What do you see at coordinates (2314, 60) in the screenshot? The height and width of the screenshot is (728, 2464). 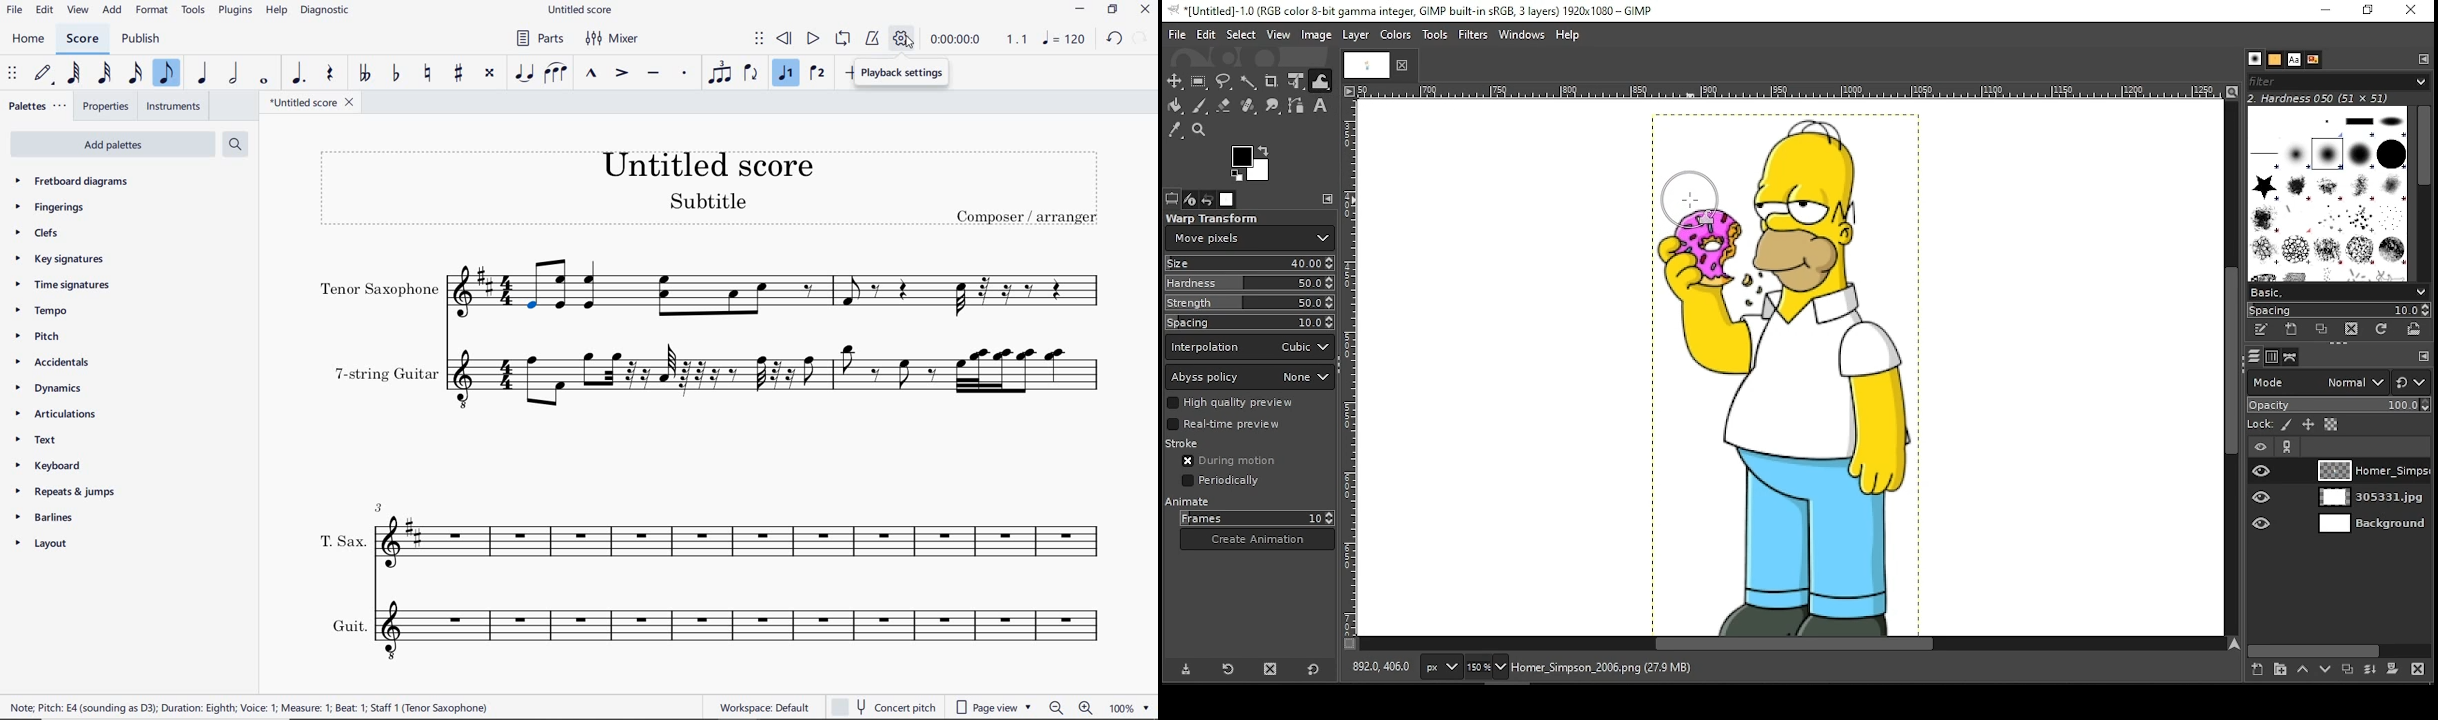 I see `document history` at bounding box center [2314, 60].